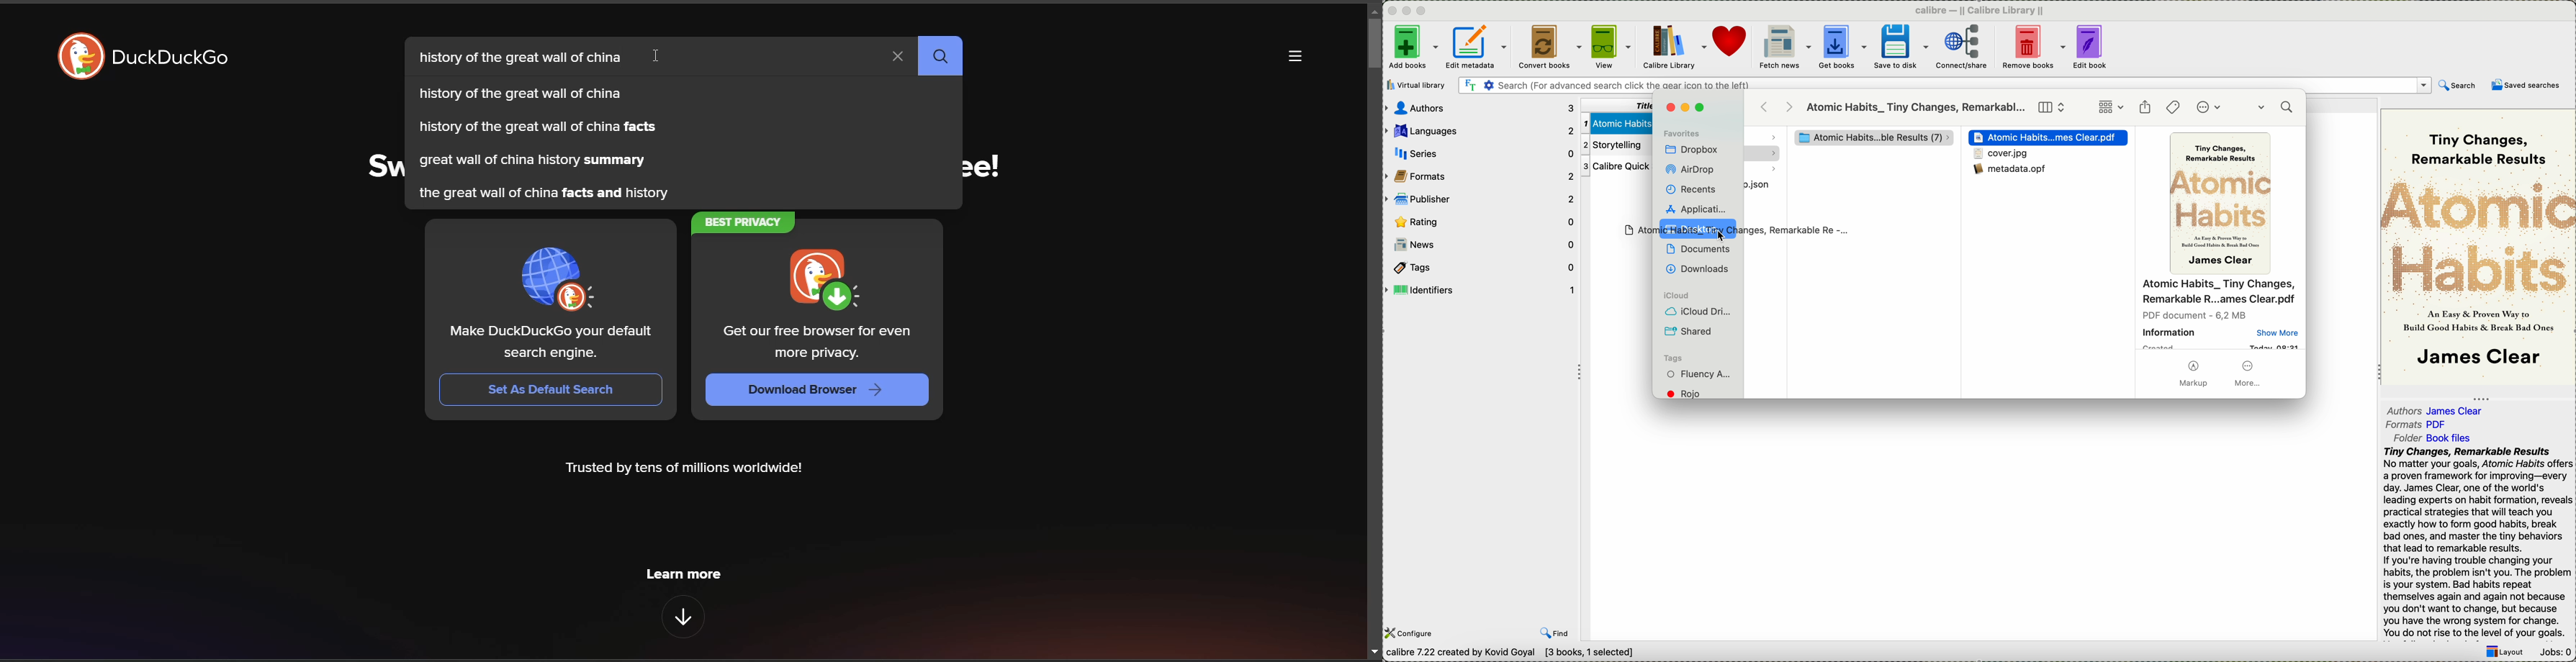 The image size is (2576, 672). Describe the element at coordinates (1515, 654) in the screenshot. I see `data` at that location.